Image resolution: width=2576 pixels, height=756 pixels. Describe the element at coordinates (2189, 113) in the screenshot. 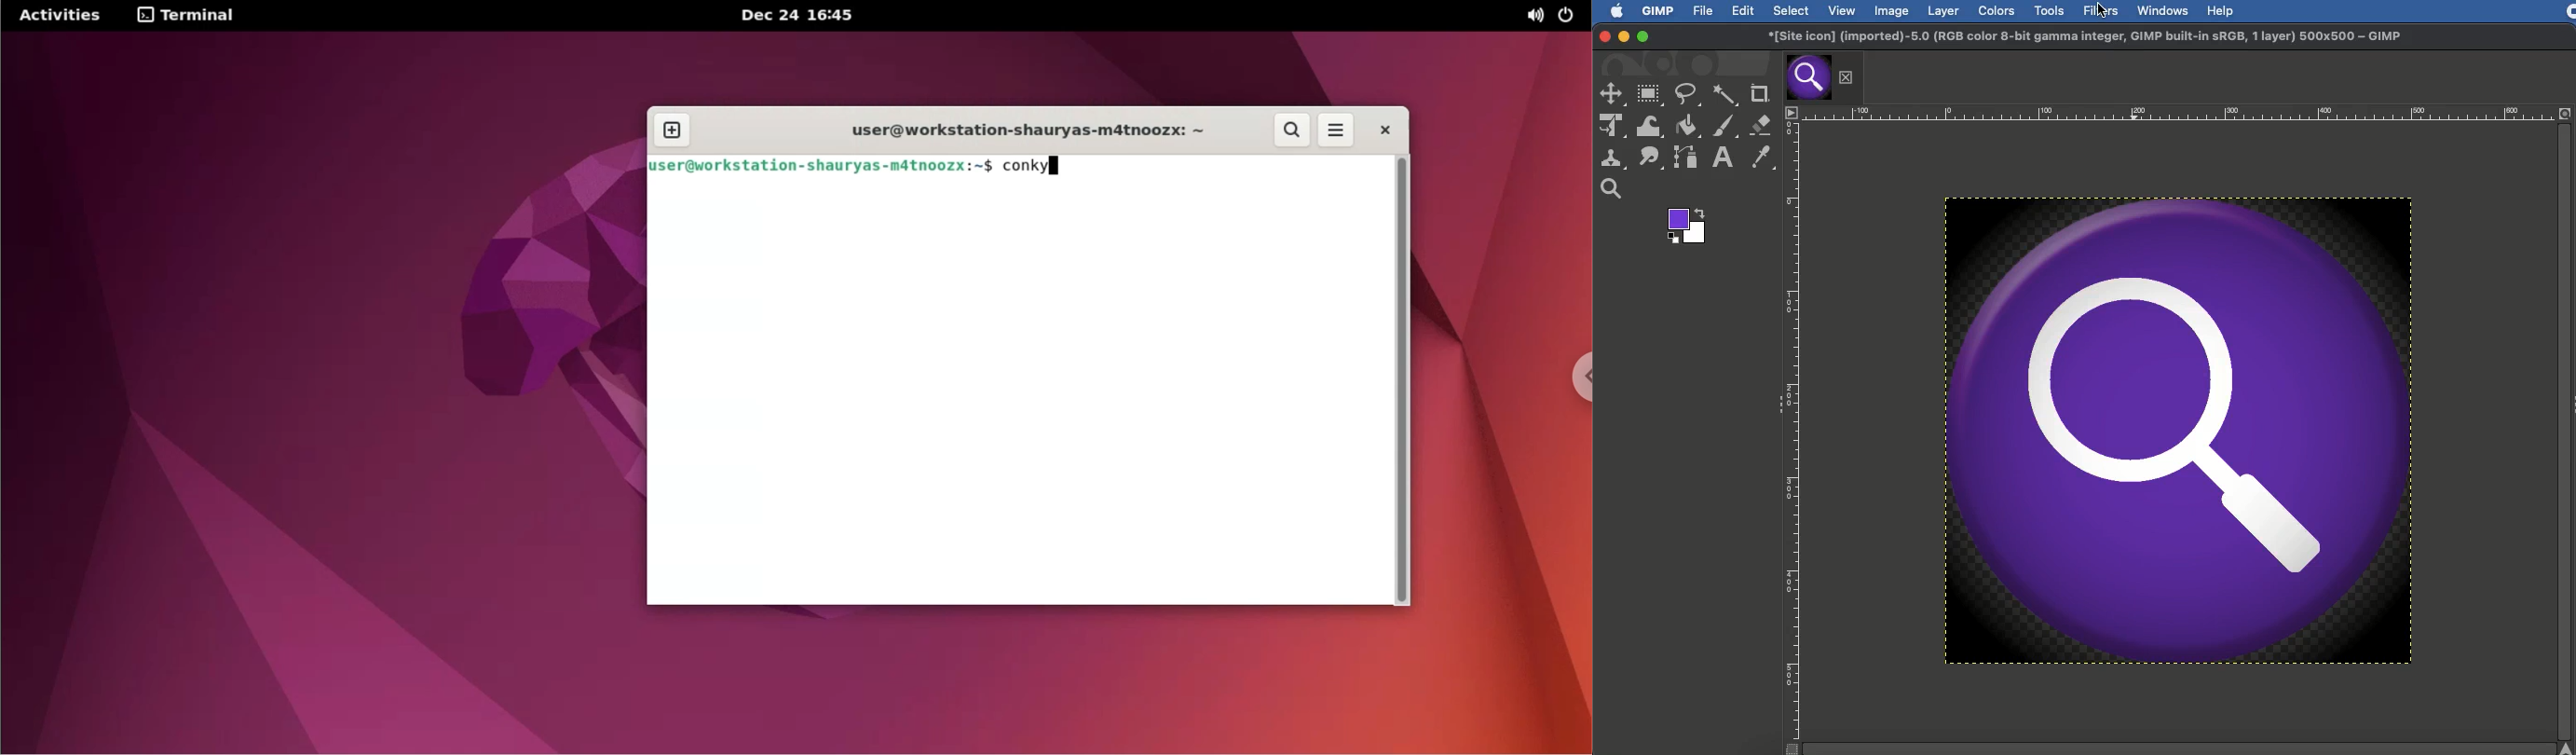

I see `Scale` at that location.